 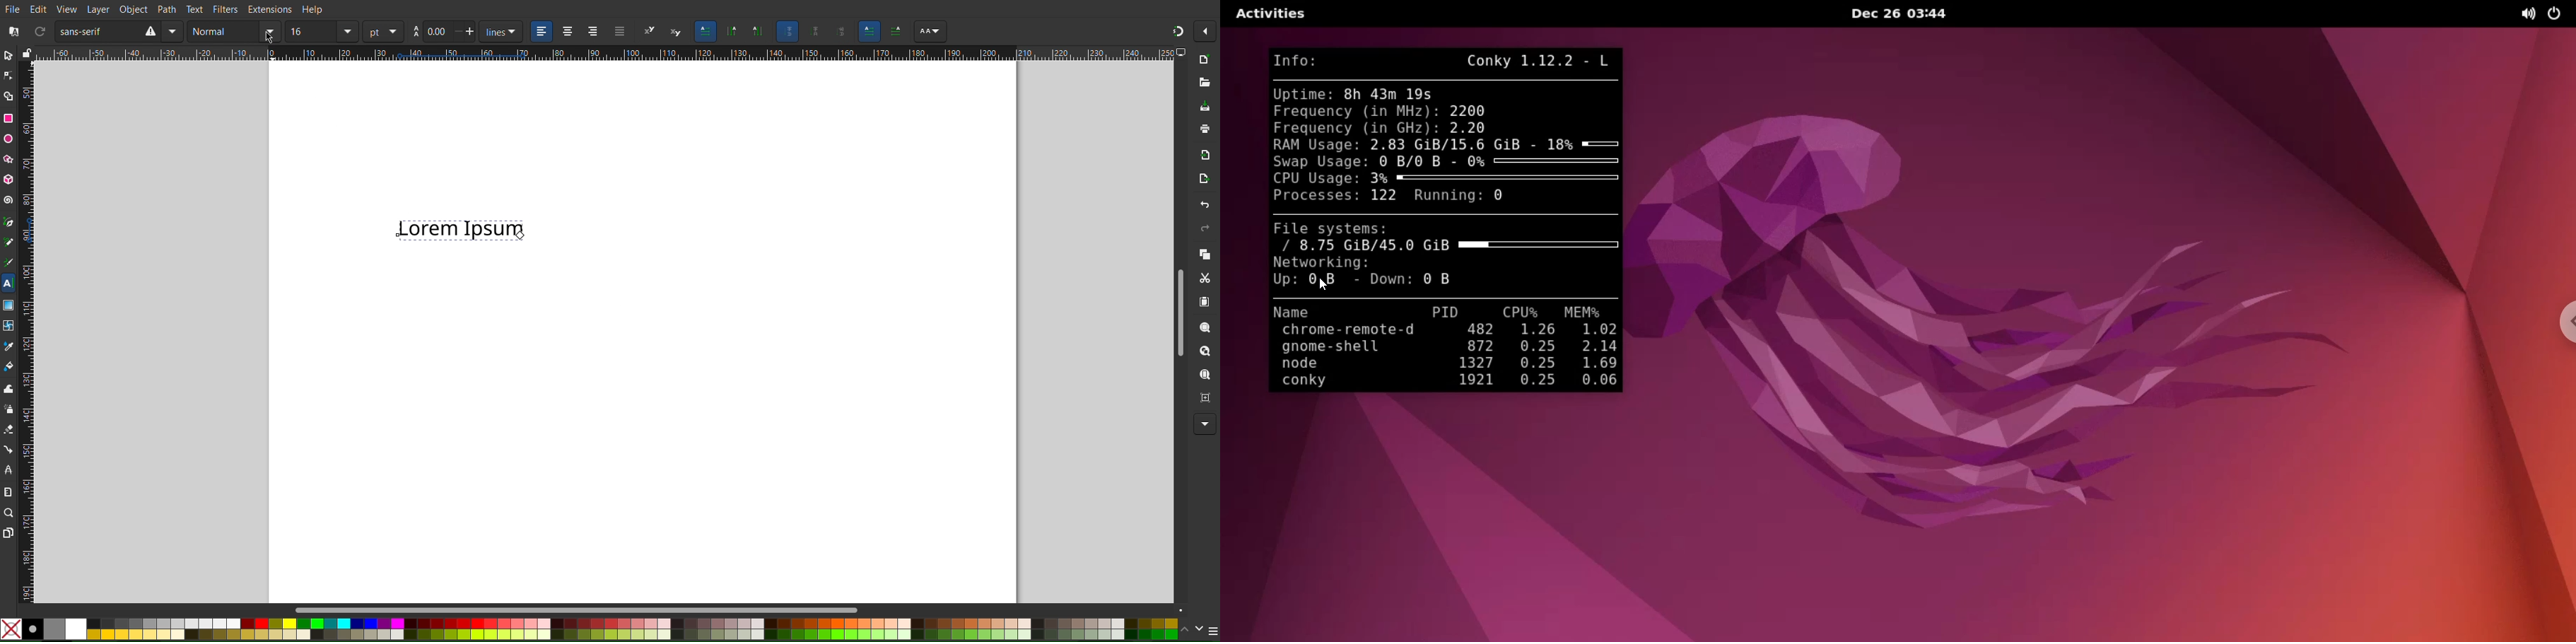 What do you see at coordinates (9, 282) in the screenshot?
I see `Text Tool` at bounding box center [9, 282].